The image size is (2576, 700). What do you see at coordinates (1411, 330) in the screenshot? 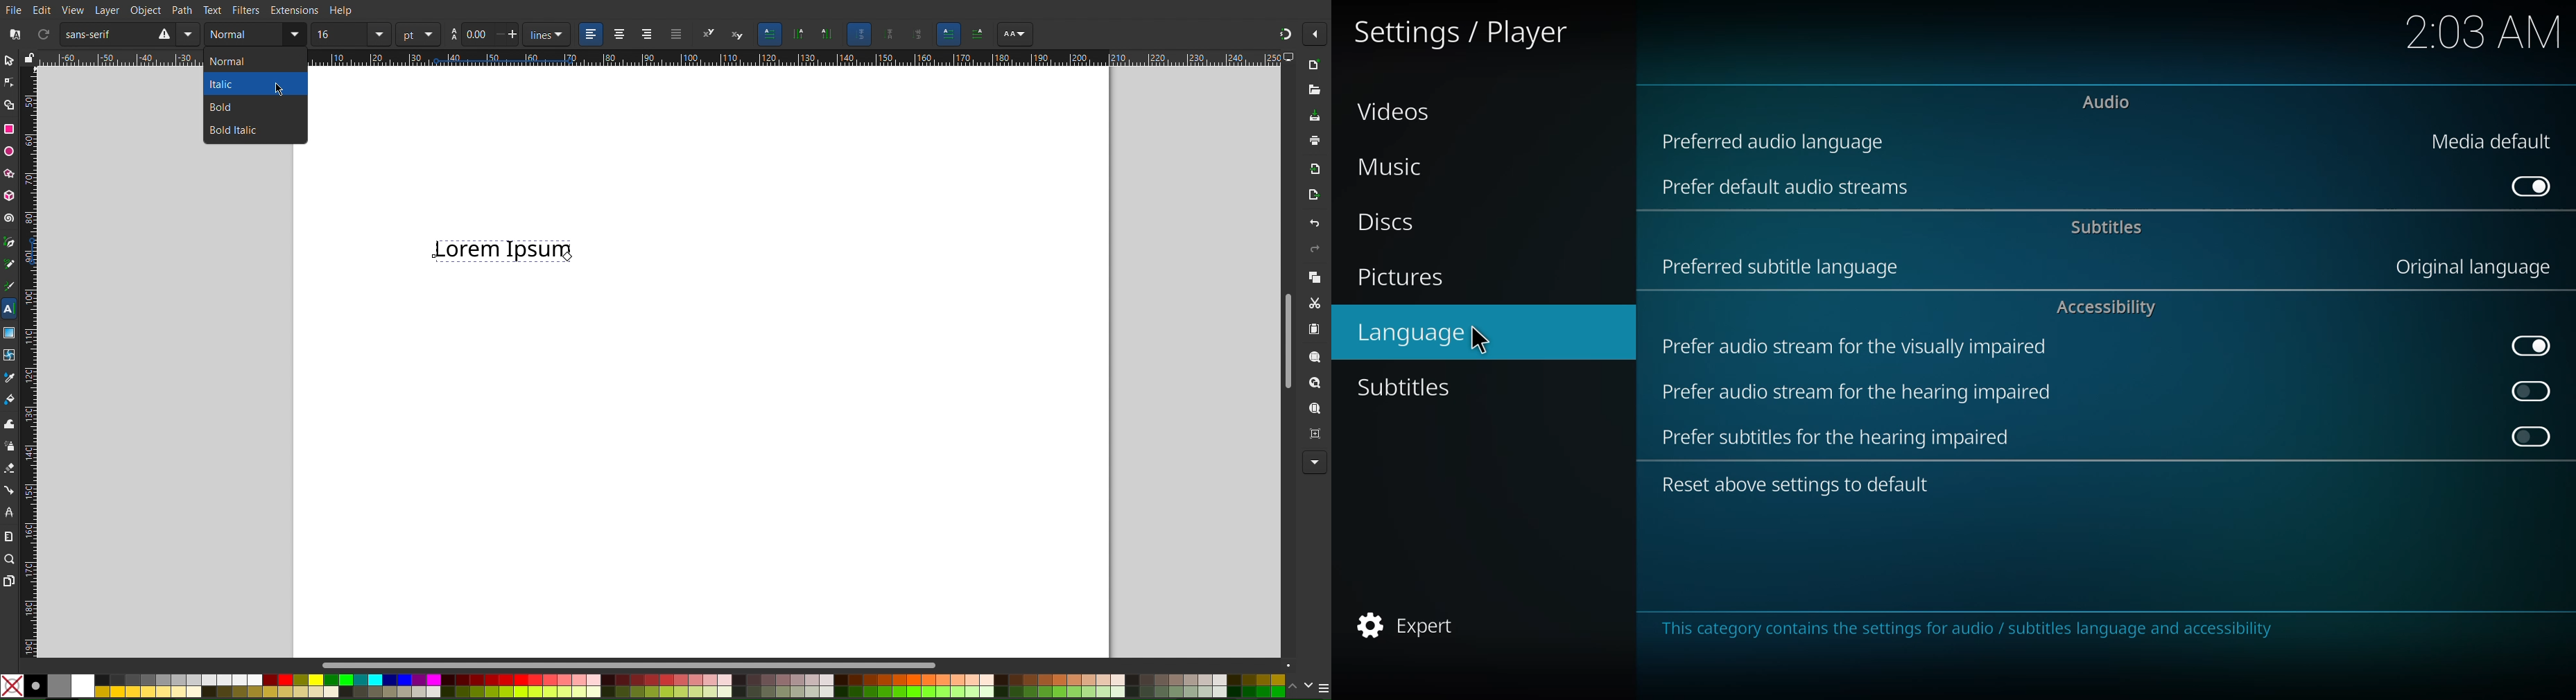
I see `language` at bounding box center [1411, 330].